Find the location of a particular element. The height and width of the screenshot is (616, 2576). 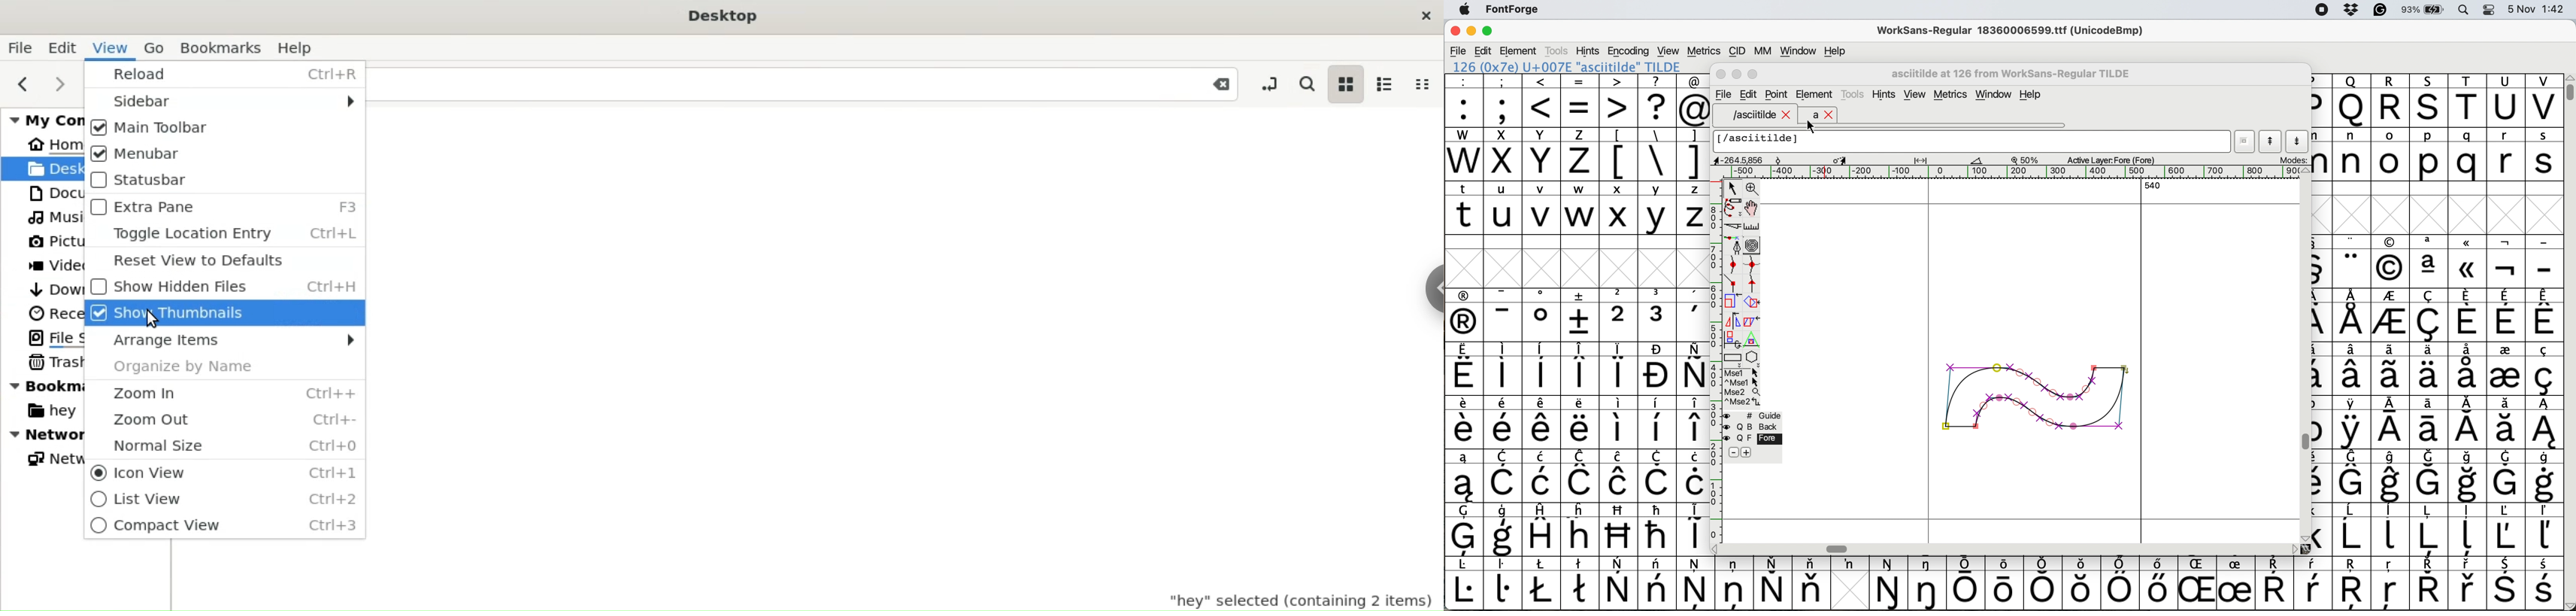

rotate the selection is located at coordinates (1756, 303).